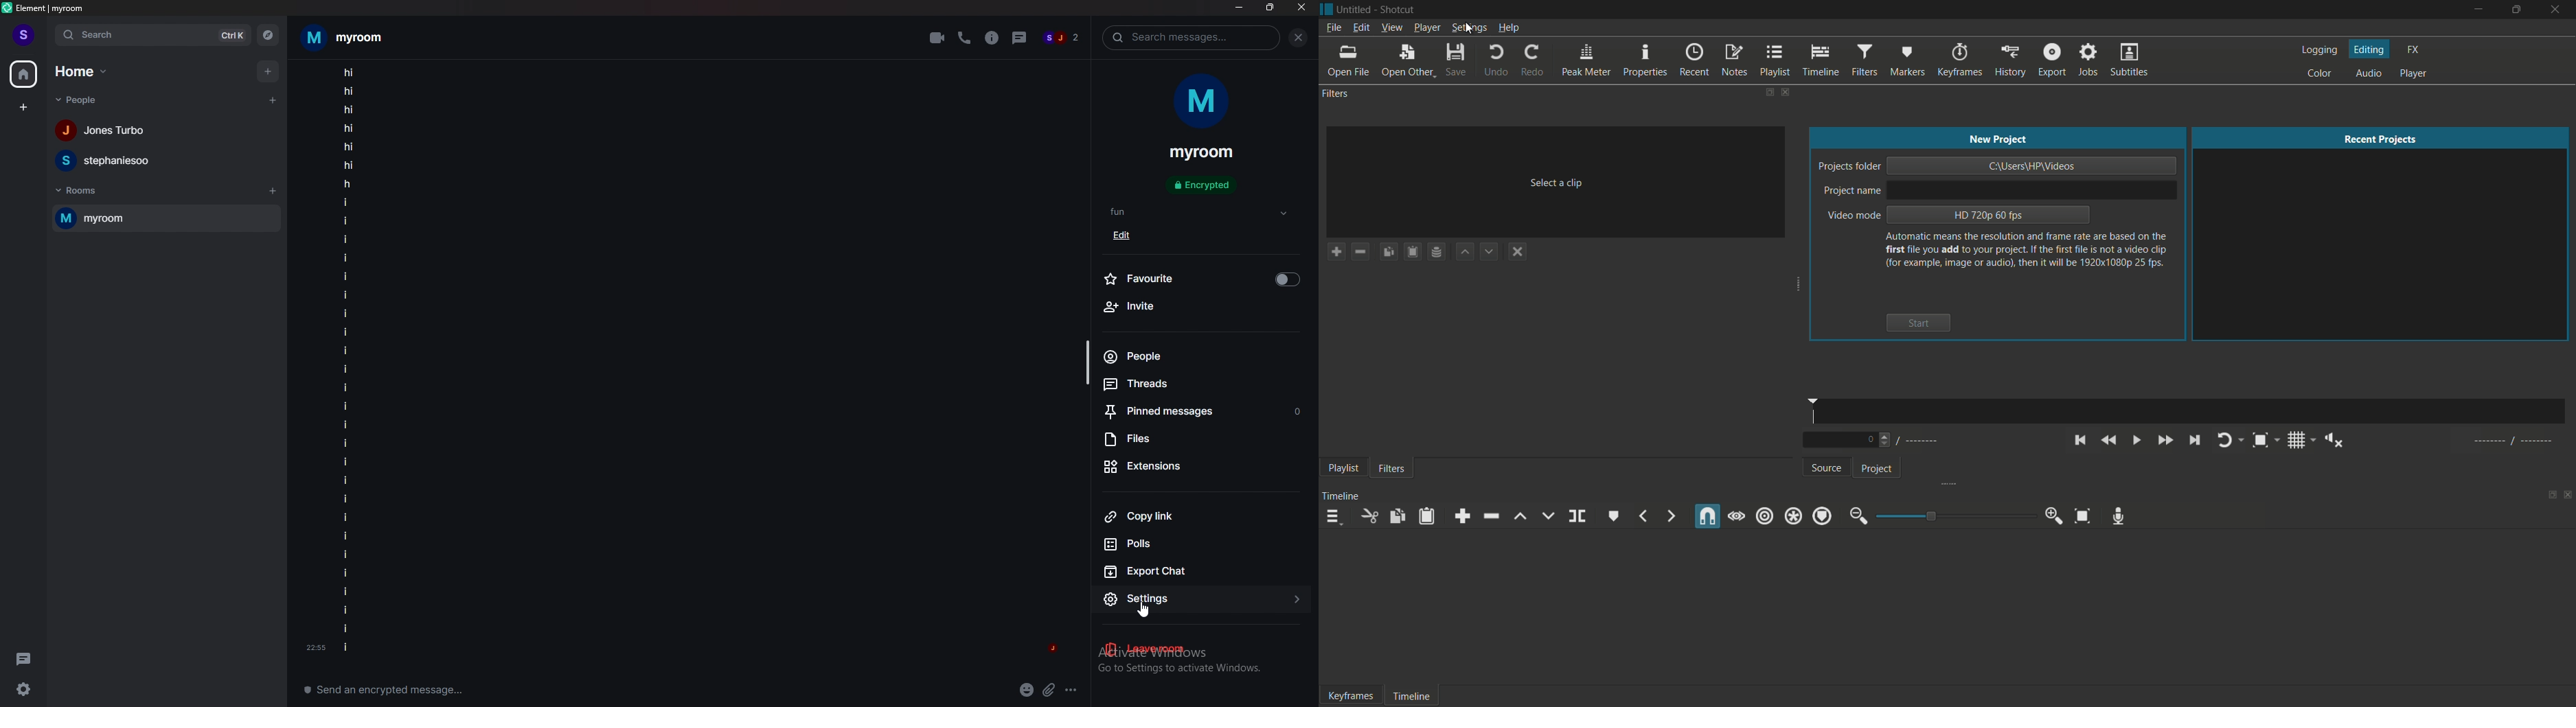  What do you see at coordinates (1865, 61) in the screenshot?
I see `filters` at bounding box center [1865, 61].